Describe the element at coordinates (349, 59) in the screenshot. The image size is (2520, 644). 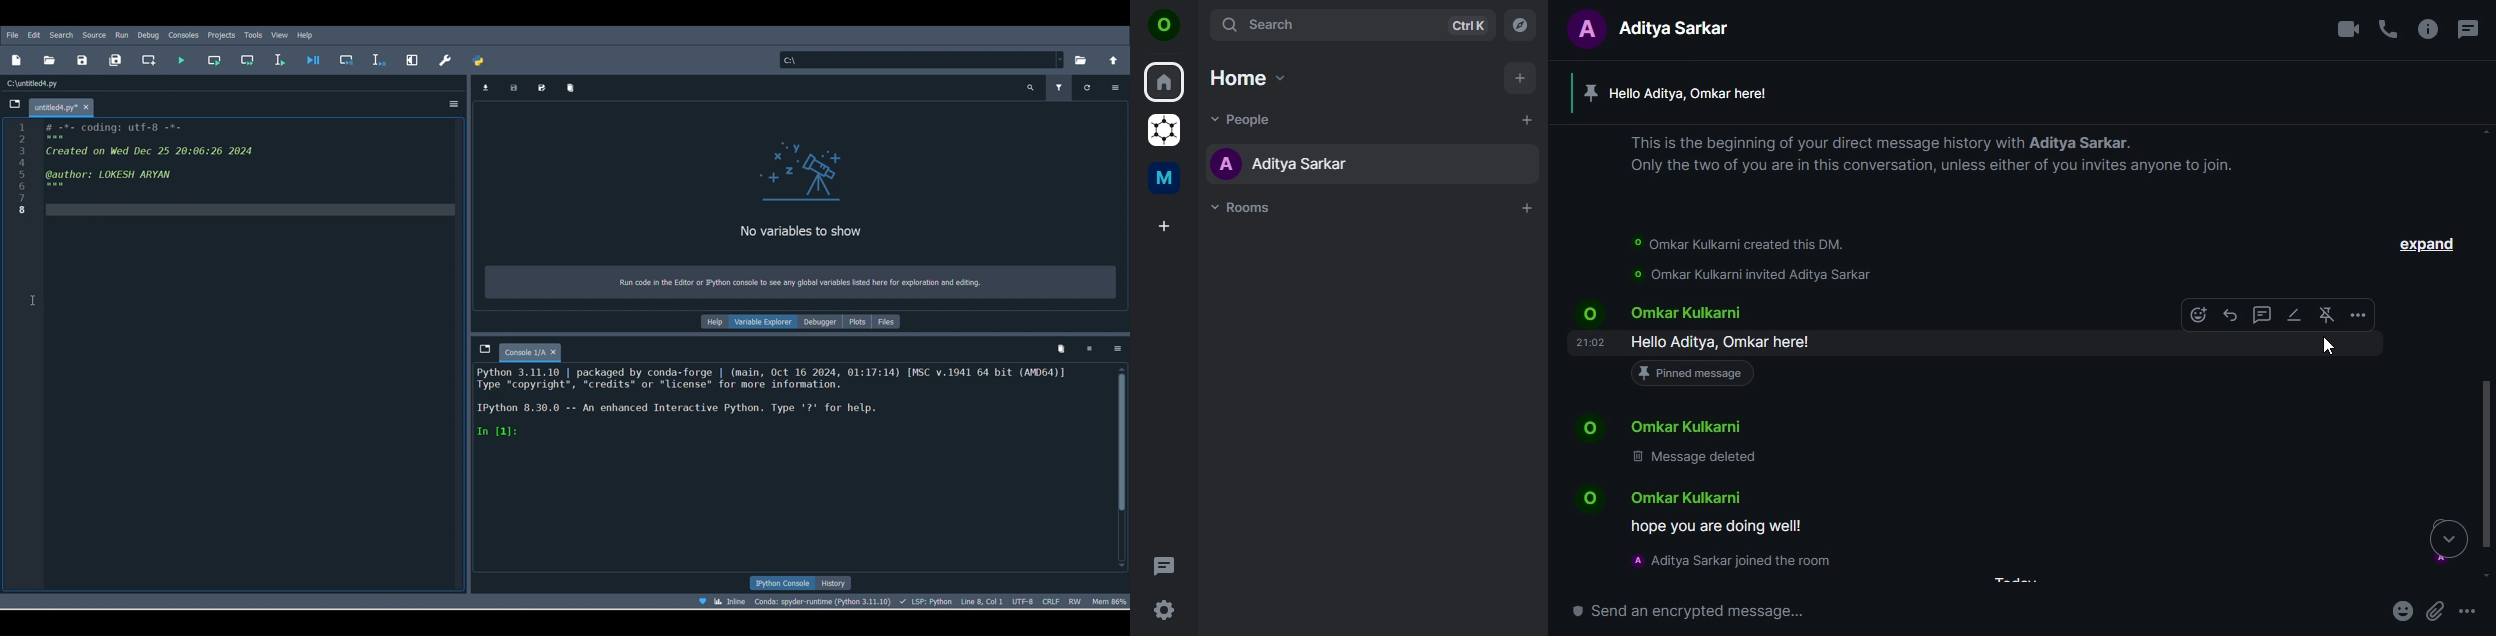
I see `Debug cell` at that location.